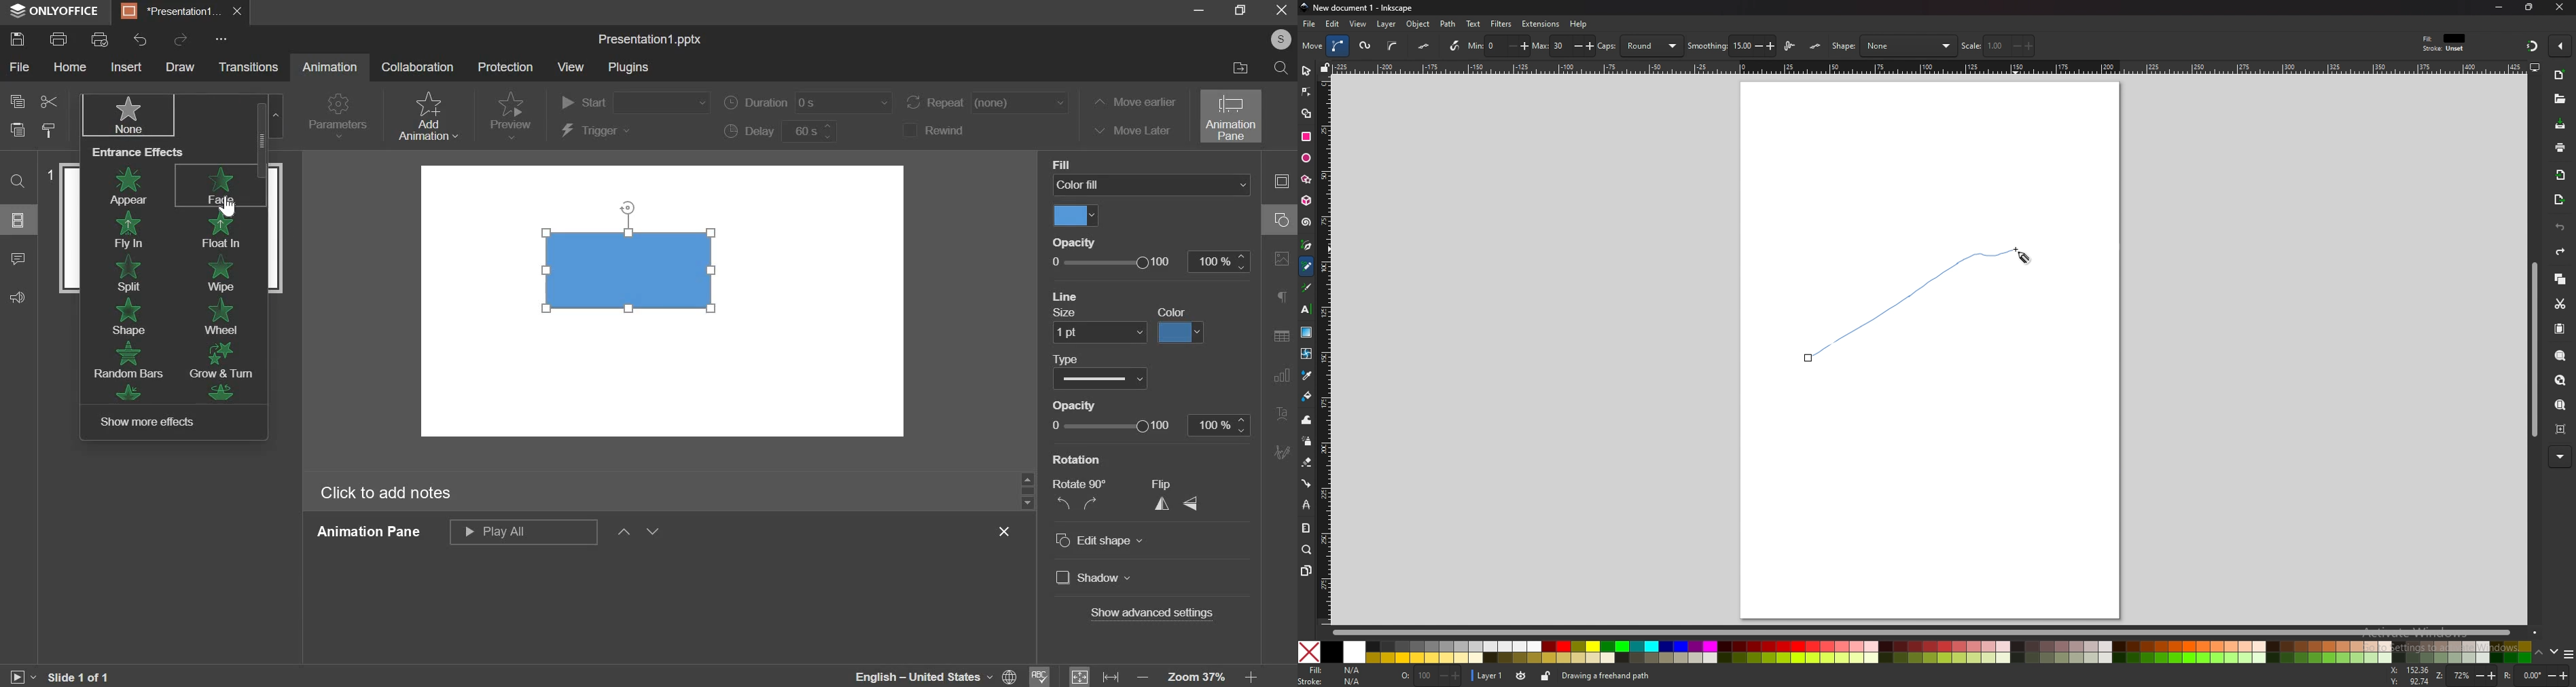 Image resolution: width=2576 pixels, height=700 pixels. Describe the element at coordinates (332, 69) in the screenshot. I see `Animation` at that location.